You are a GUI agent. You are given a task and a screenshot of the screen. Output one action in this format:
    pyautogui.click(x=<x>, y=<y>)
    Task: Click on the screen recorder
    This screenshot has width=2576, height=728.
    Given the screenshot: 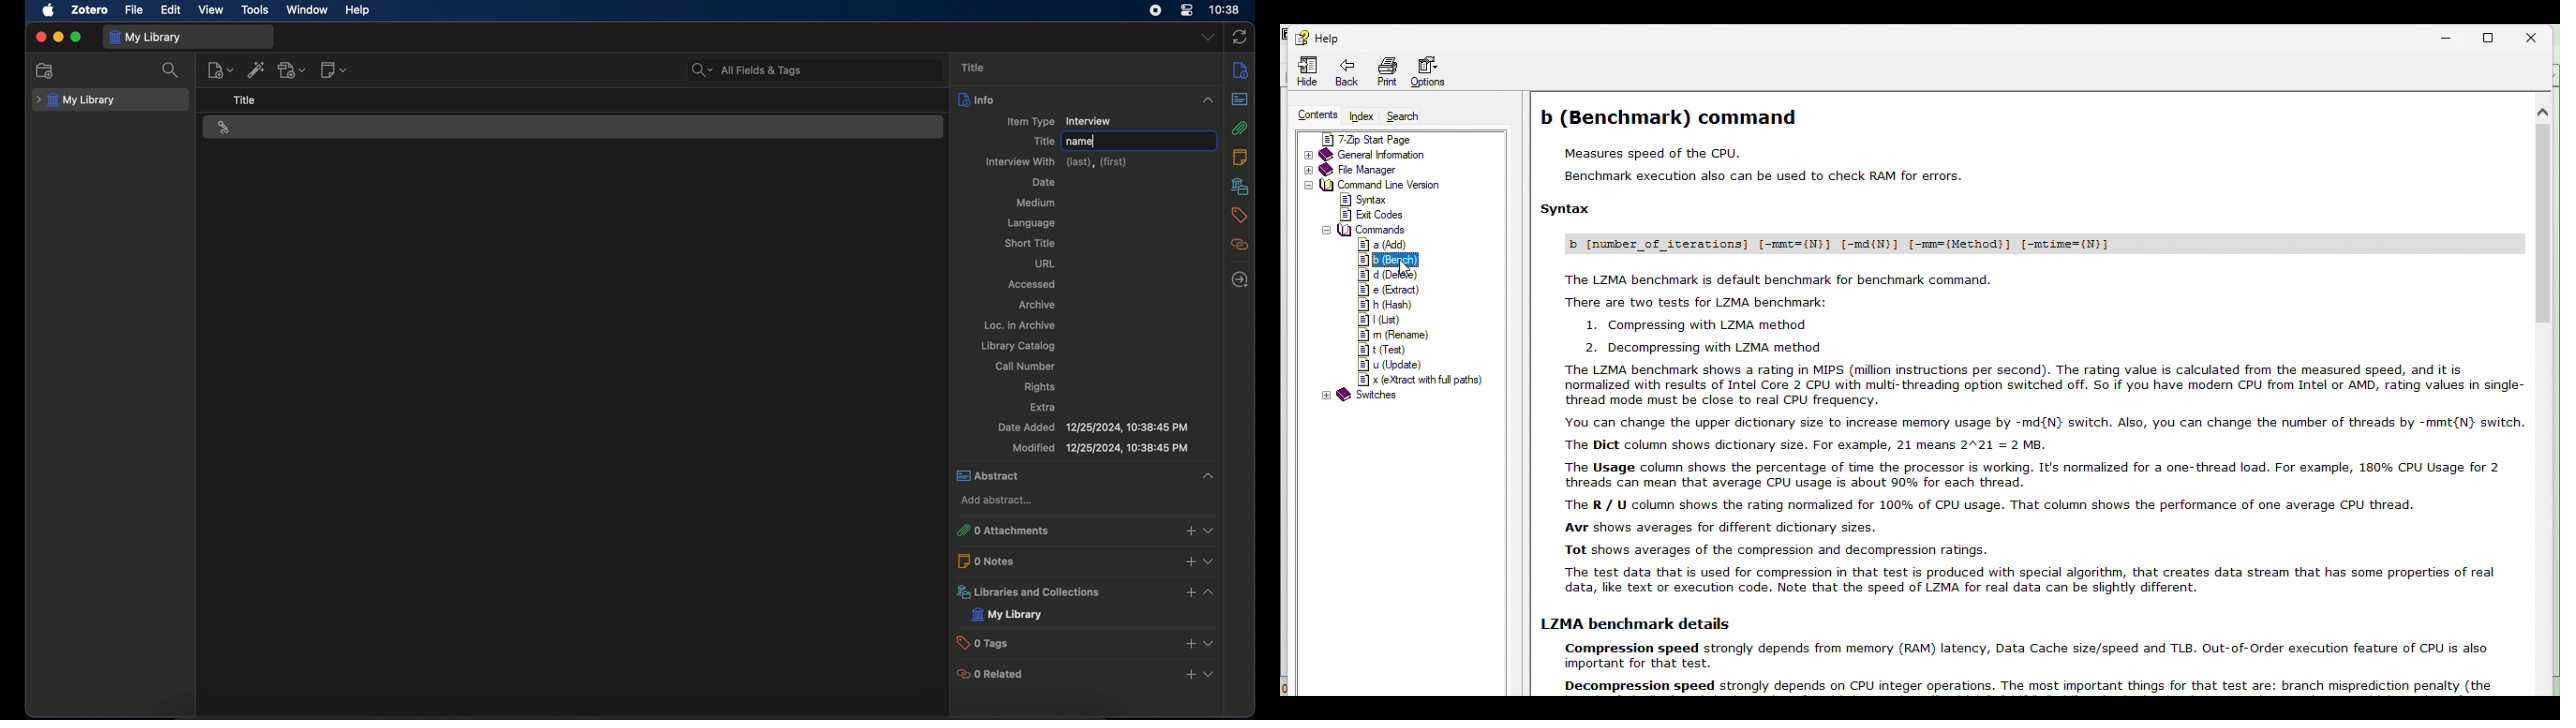 What is the action you would take?
    pyautogui.click(x=1155, y=10)
    